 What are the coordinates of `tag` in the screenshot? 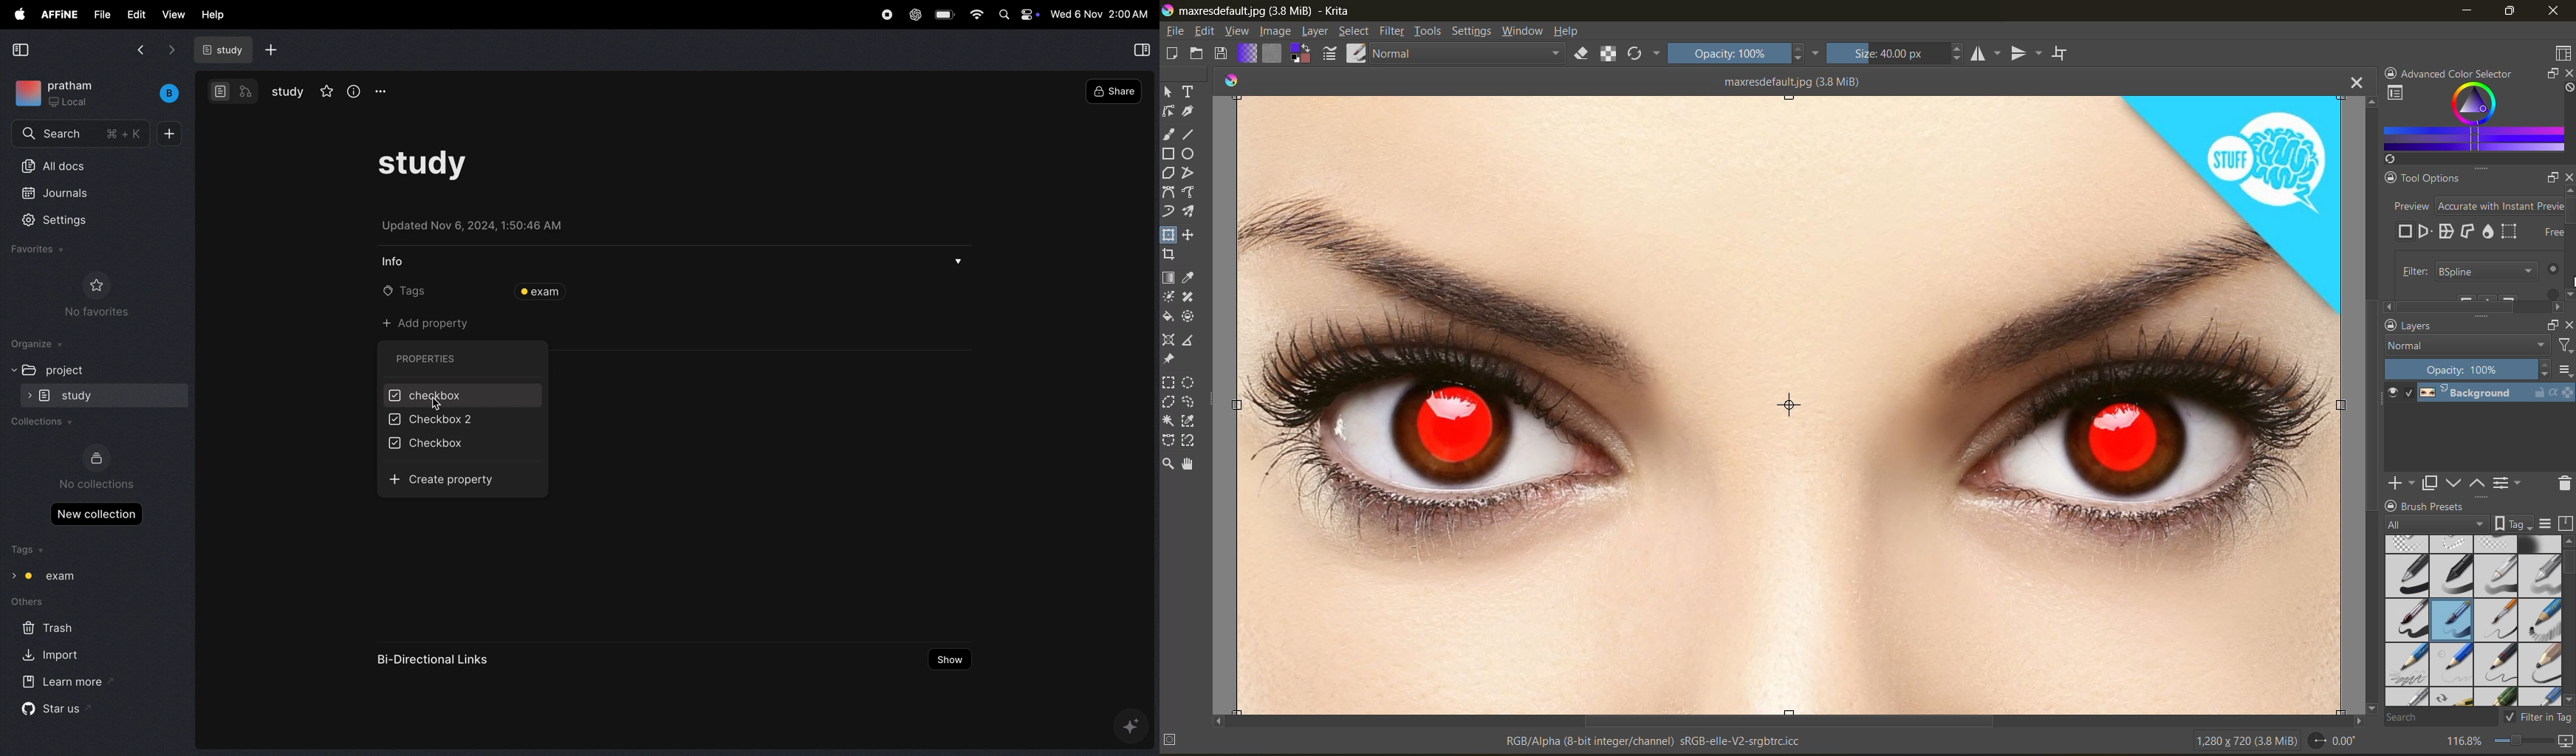 It's located at (2433, 526).